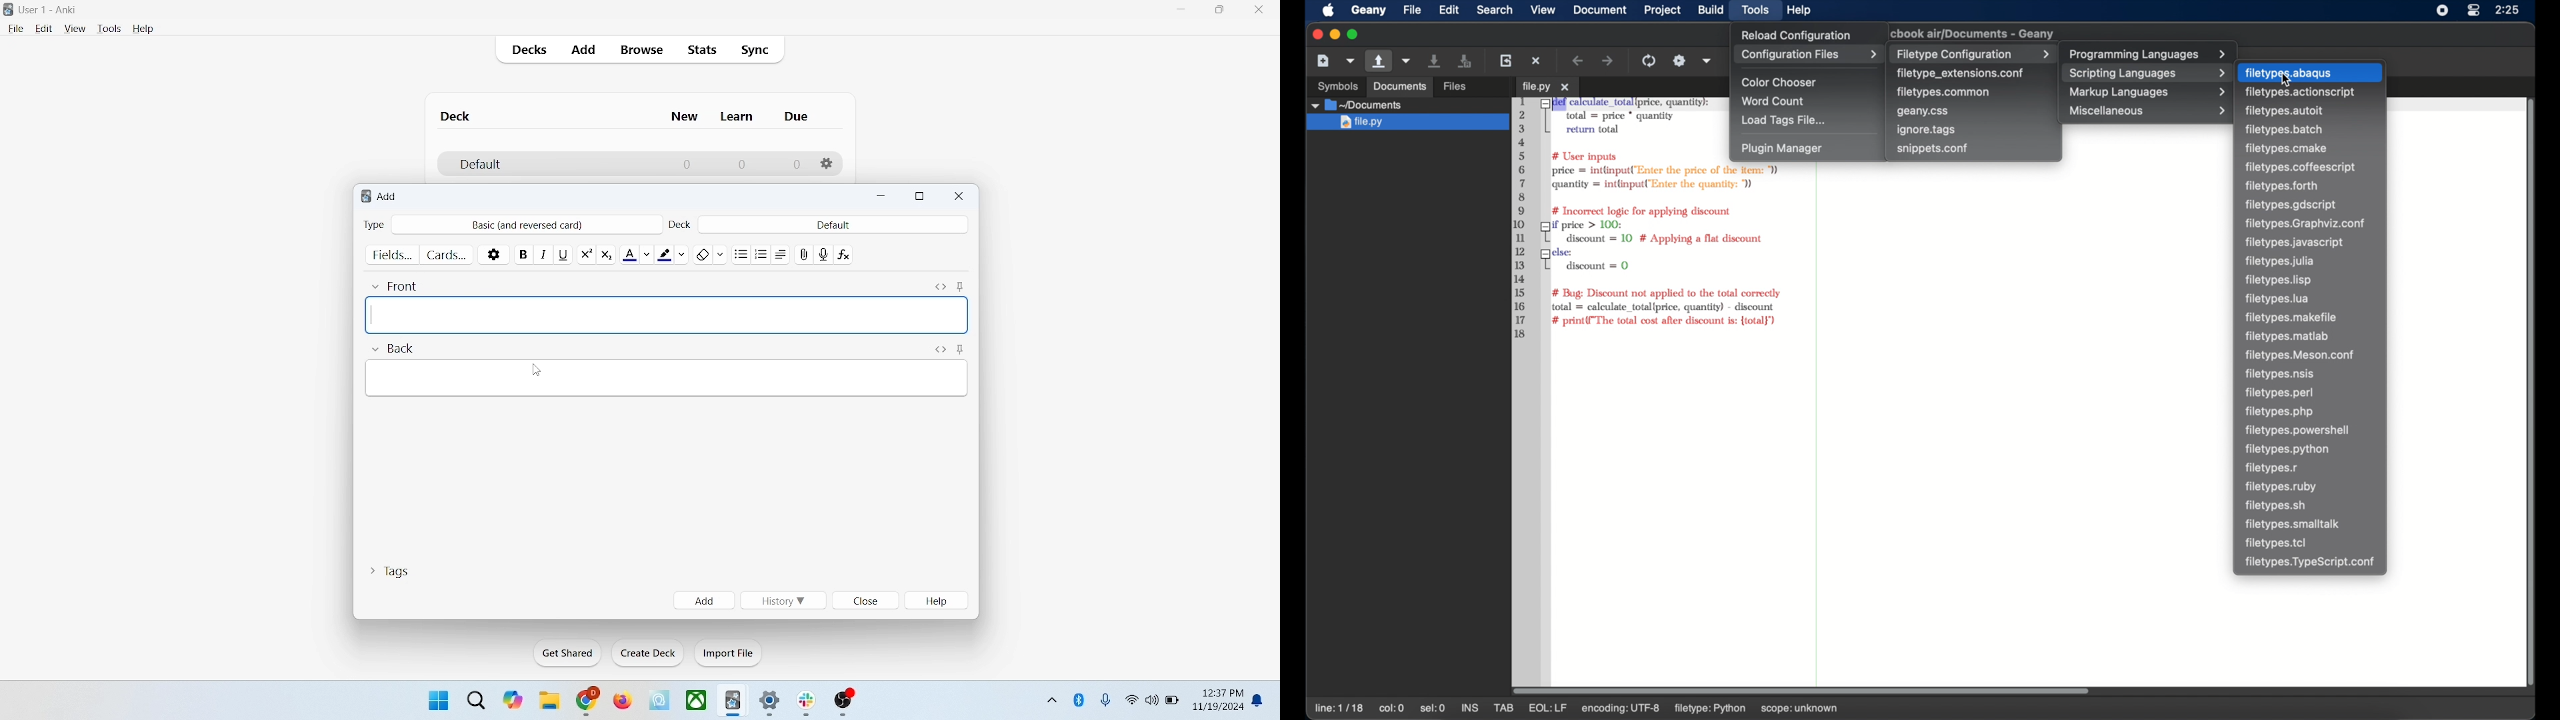 The image size is (2576, 728). I want to click on decks, so click(532, 52).